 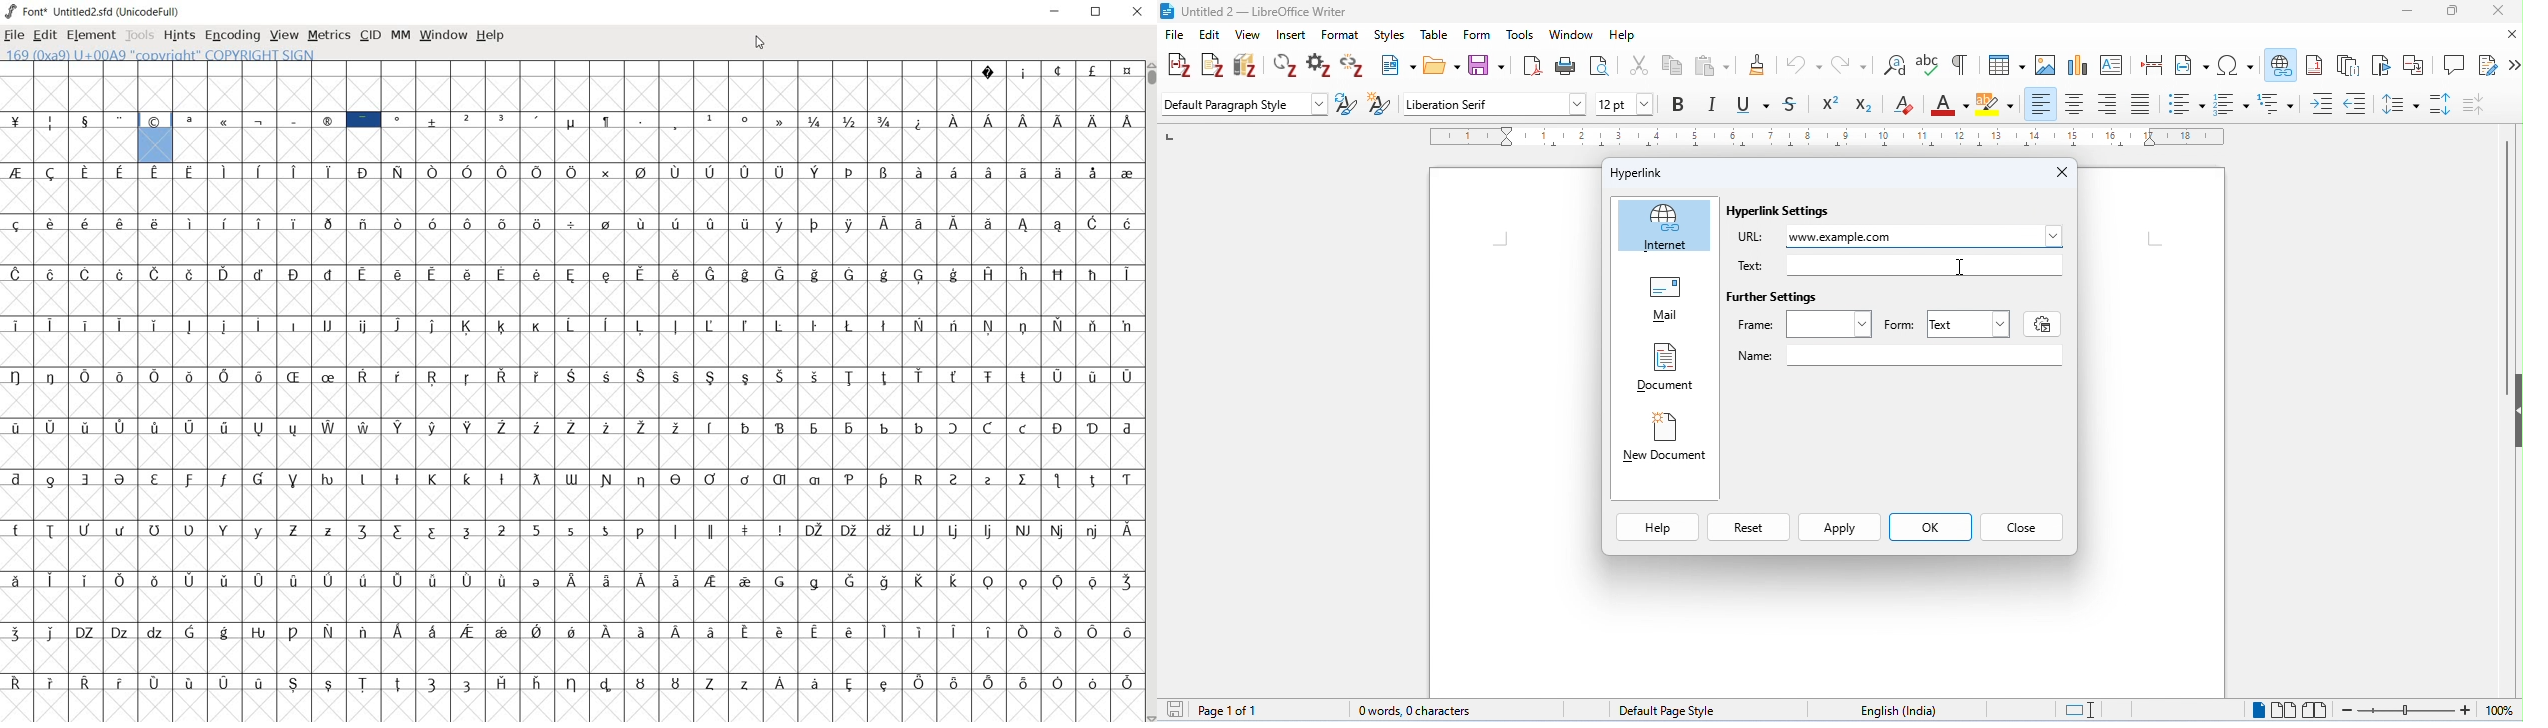 I want to click on update selected style, so click(x=1347, y=105).